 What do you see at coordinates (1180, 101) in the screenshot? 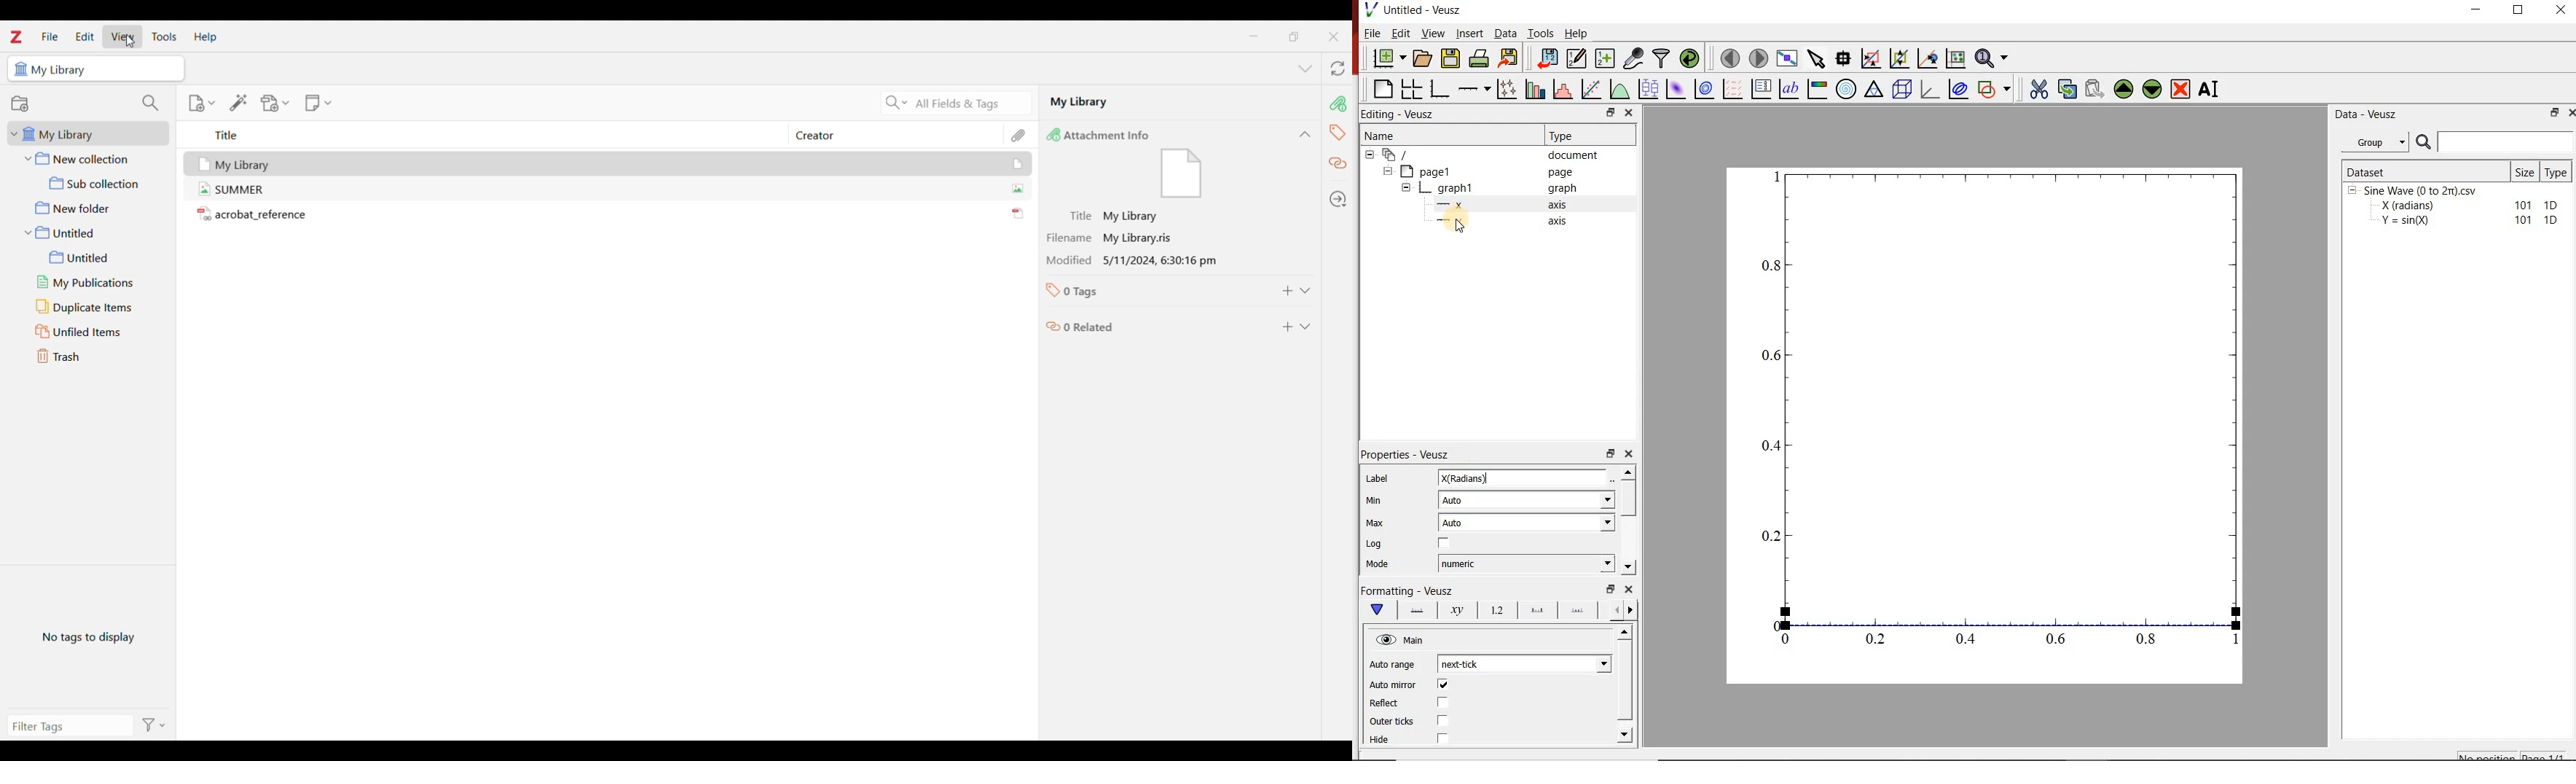
I see `Selected file` at bounding box center [1180, 101].